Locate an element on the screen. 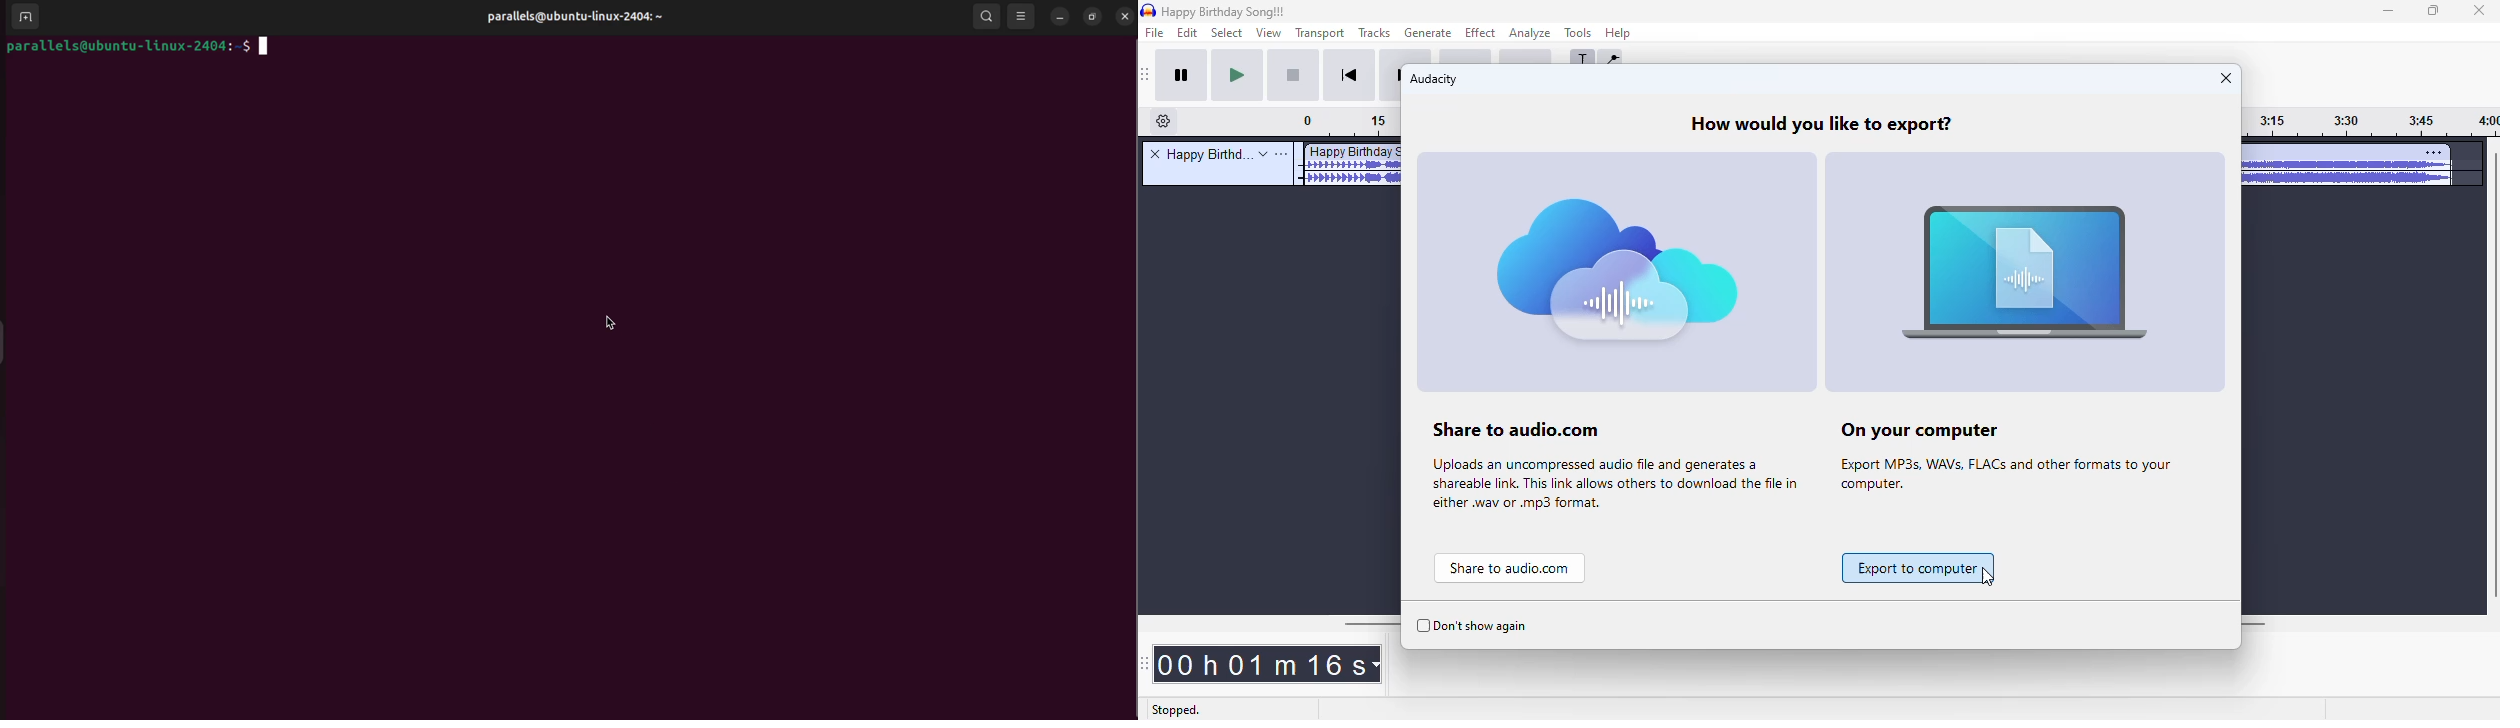  file is located at coordinates (1155, 33).